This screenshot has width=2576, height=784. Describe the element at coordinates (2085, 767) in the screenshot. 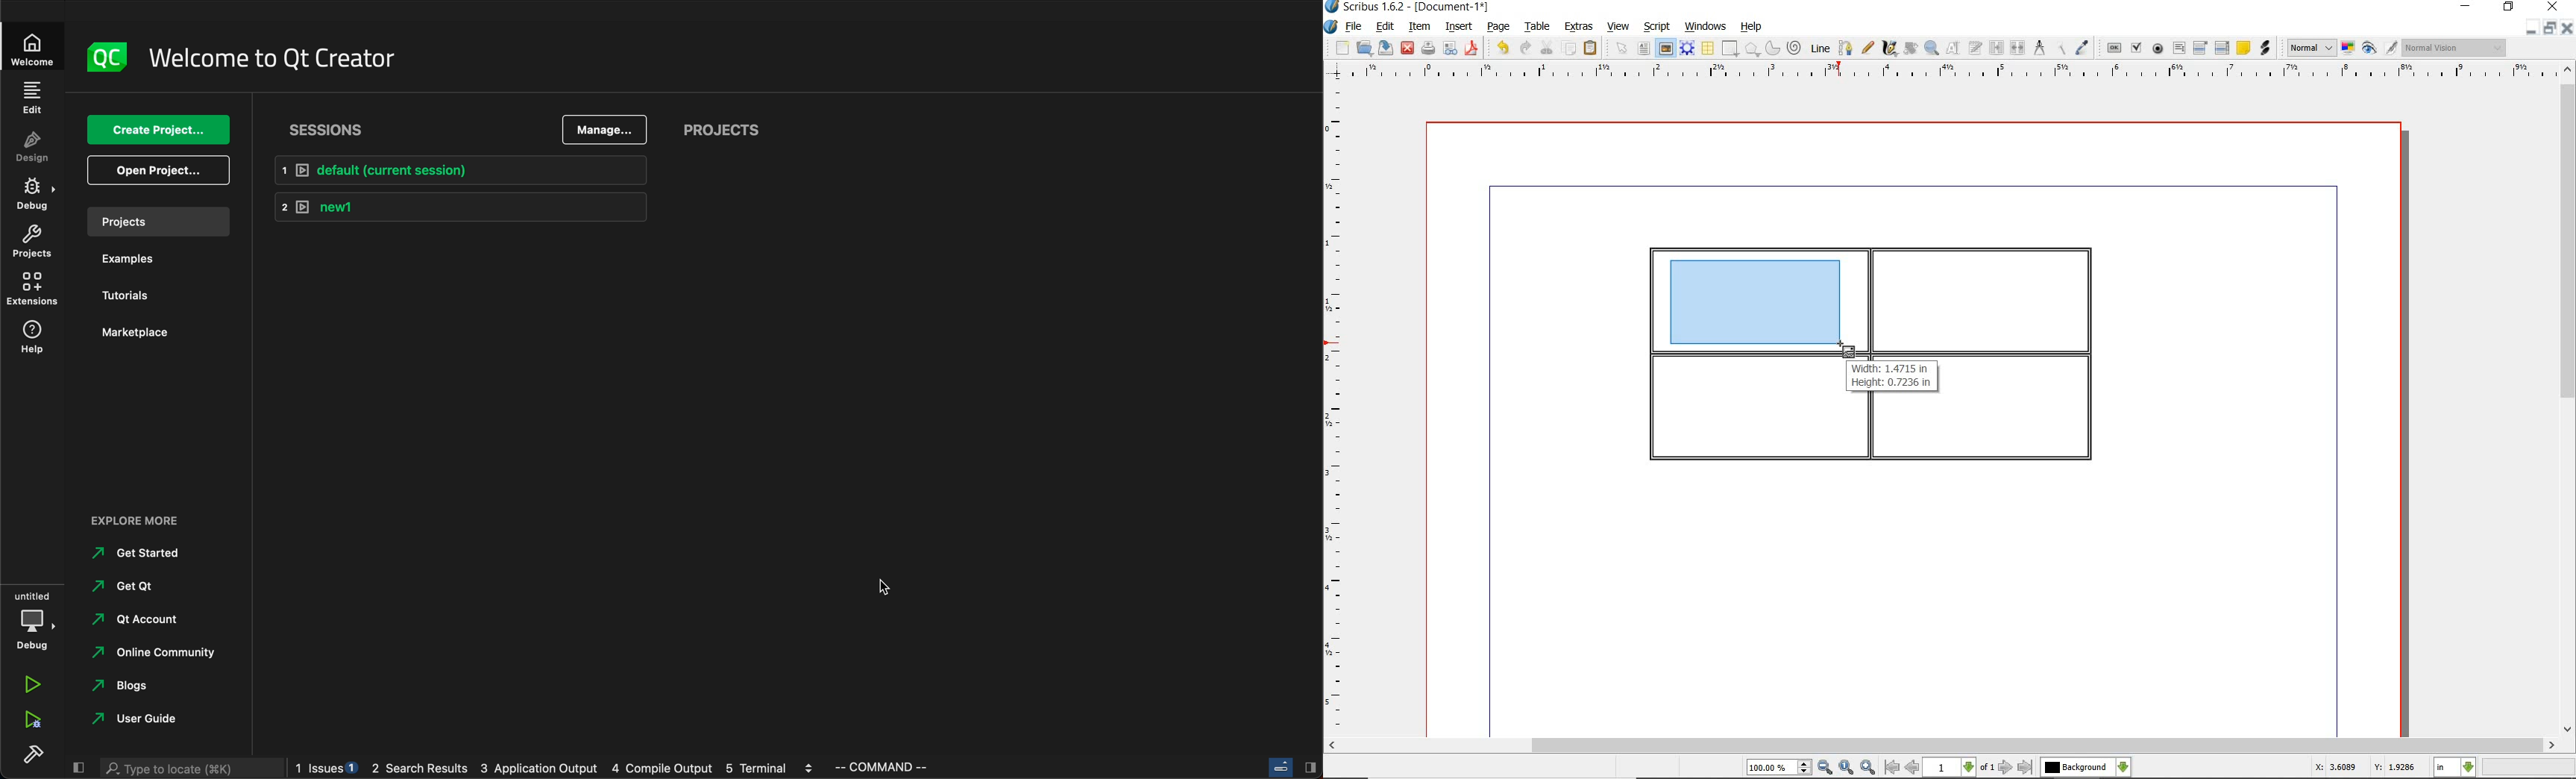

I see `select the current layer` at that location.